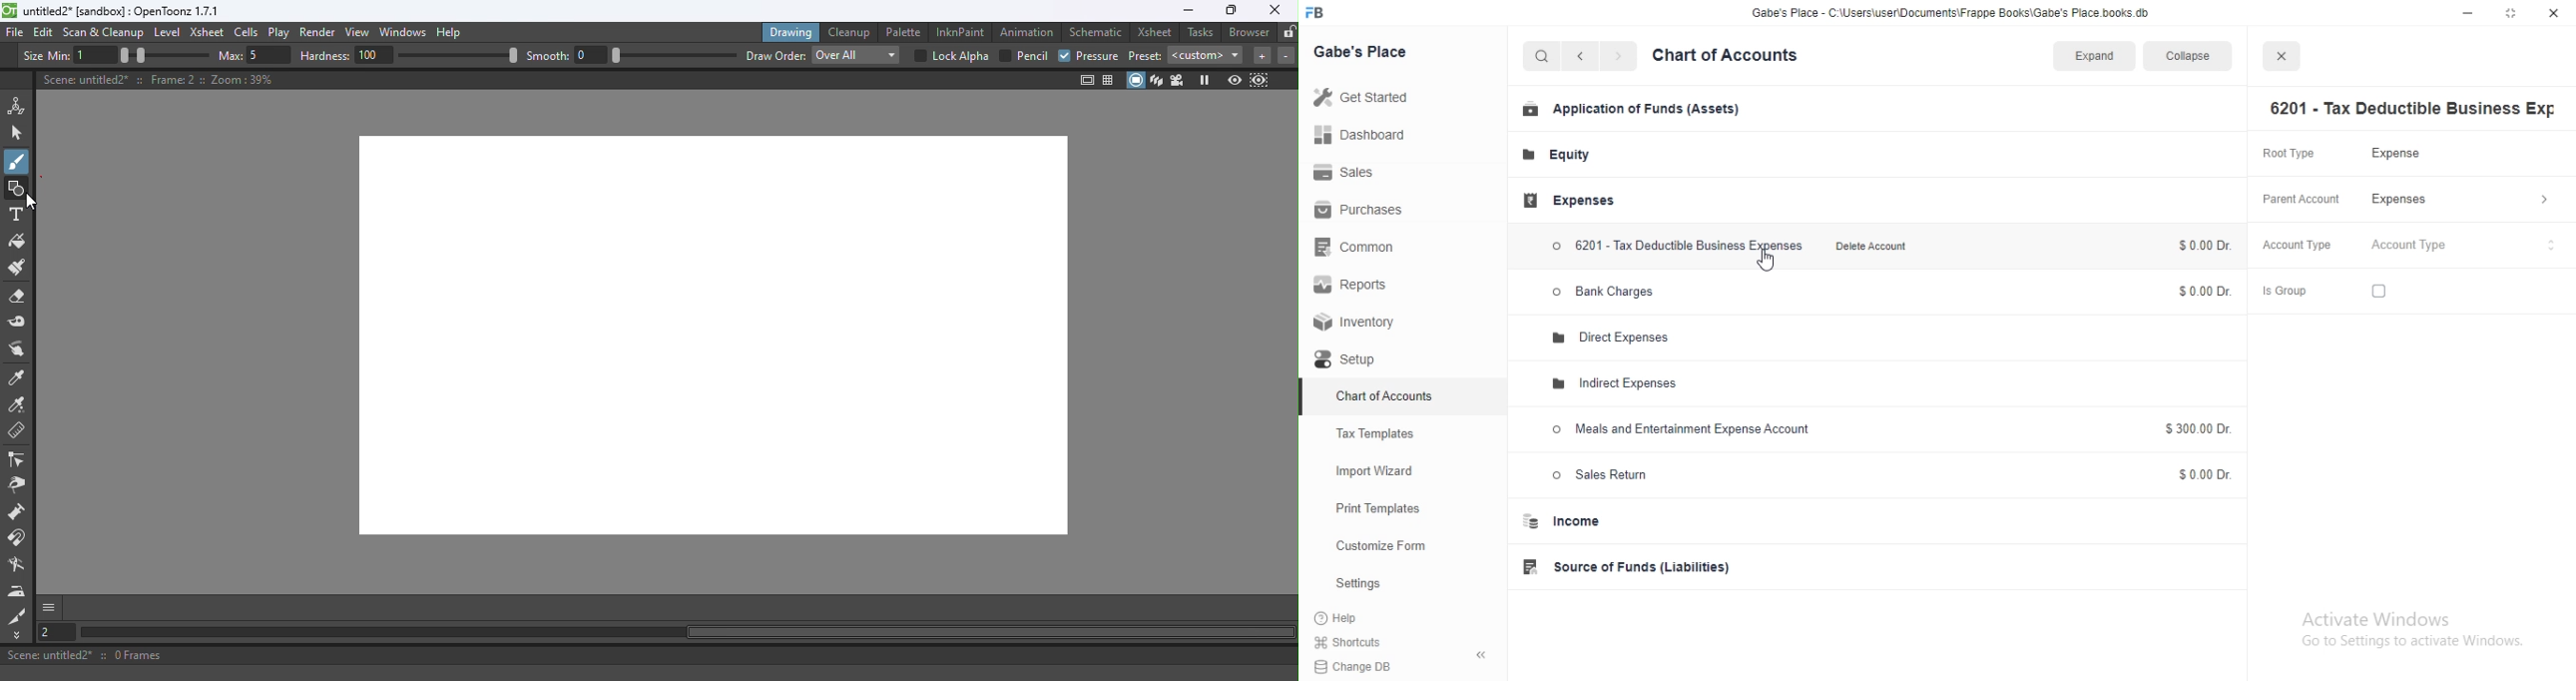 The height and width of the screenshot is (700, 2576). Describe the element at coordinates (2098, 55) in the screenshot. I see `Expand` at that location.